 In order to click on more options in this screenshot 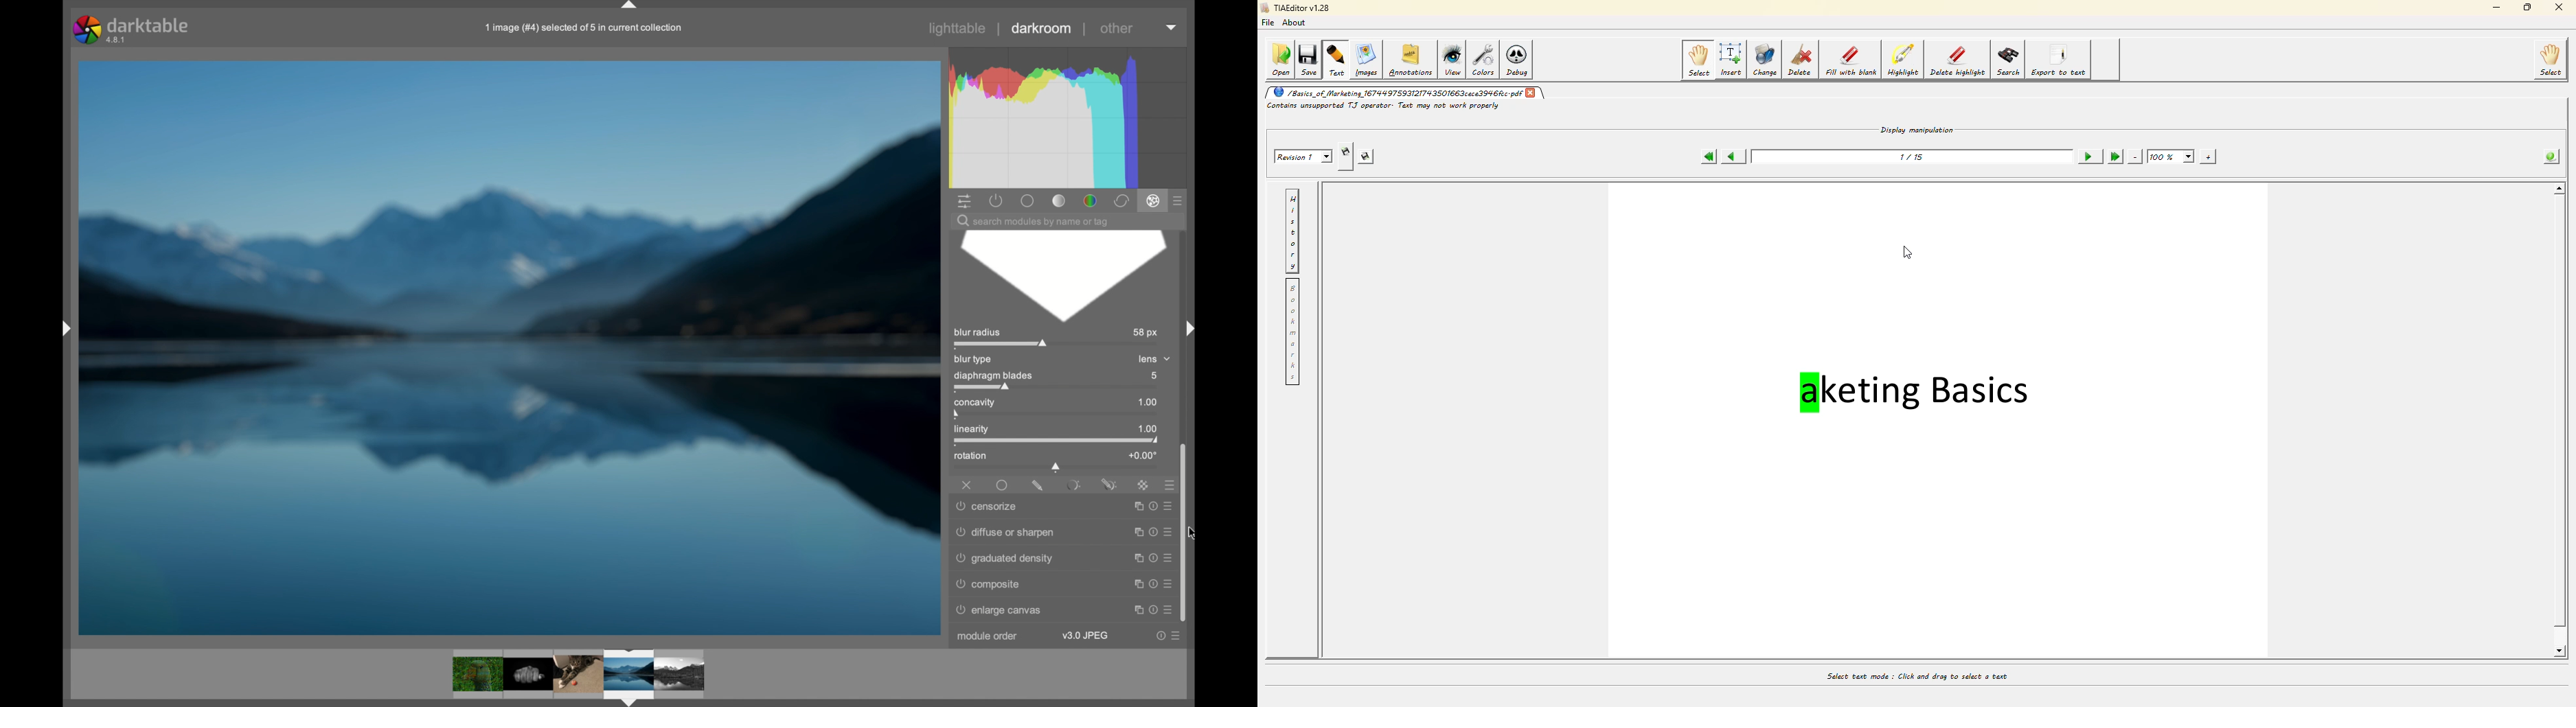, I will do `click(1168, 530)`.